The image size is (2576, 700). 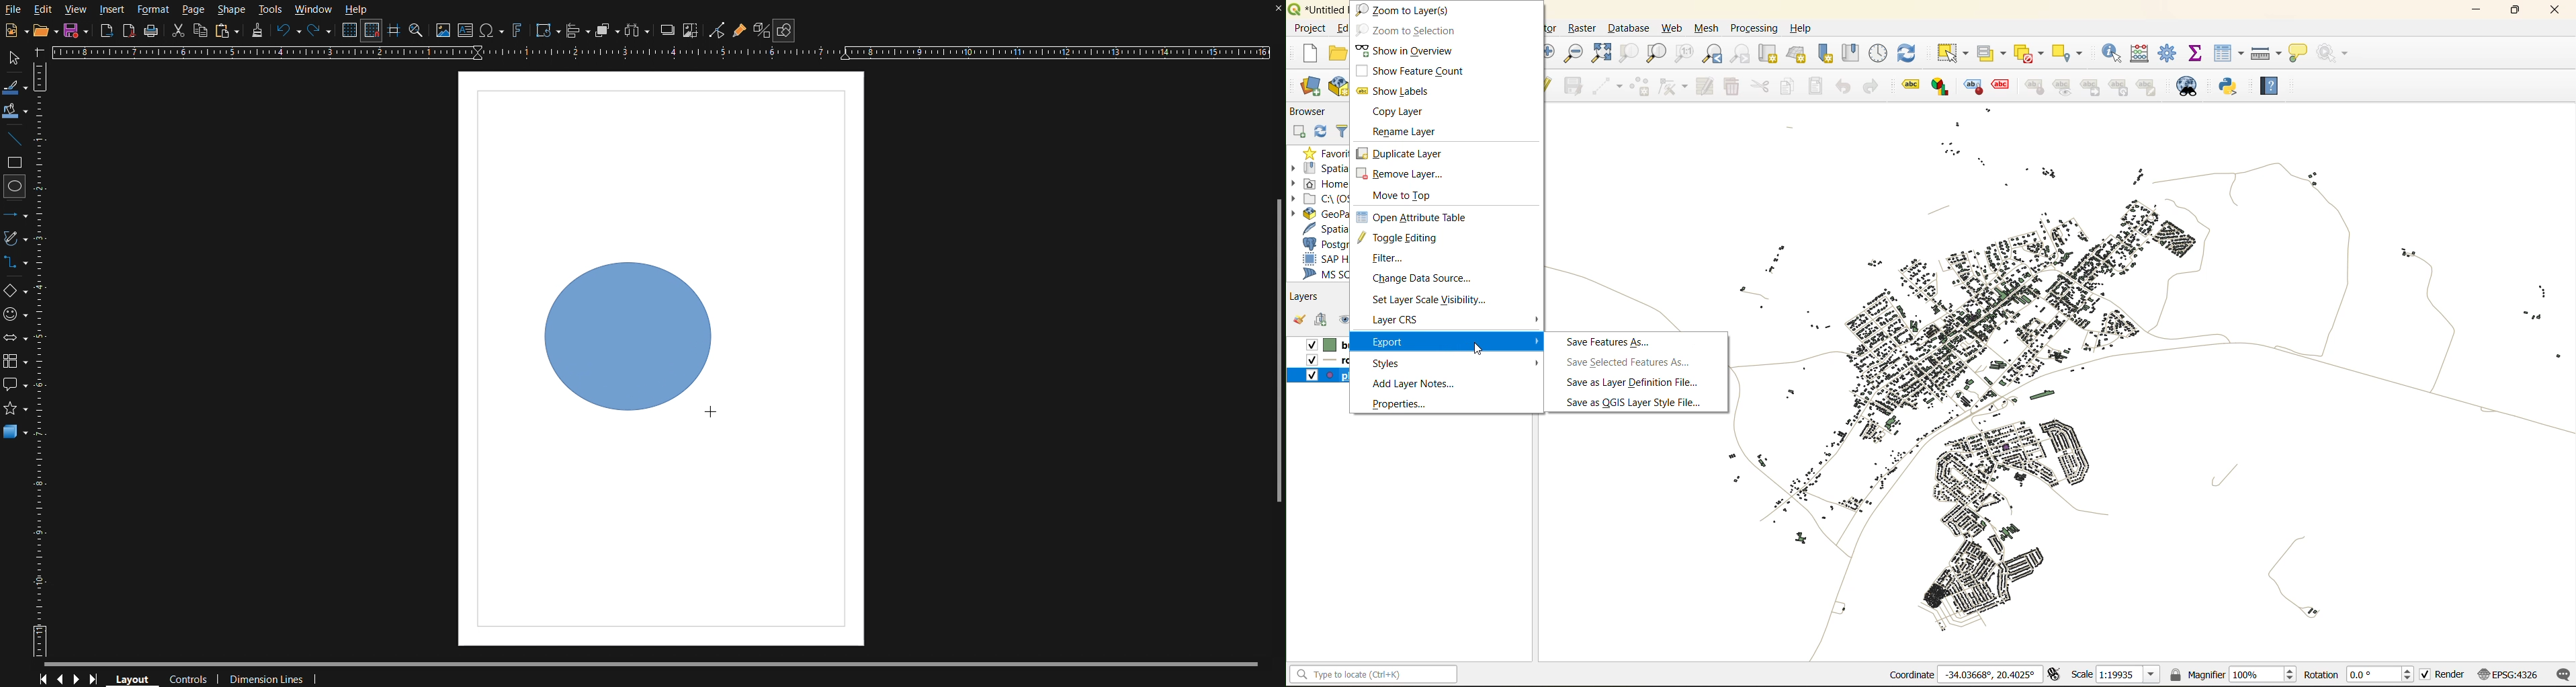 What do you see at coordinates (2561, 675) in the screenshot?
I see `log messages` at bounding box center [2561, 675].